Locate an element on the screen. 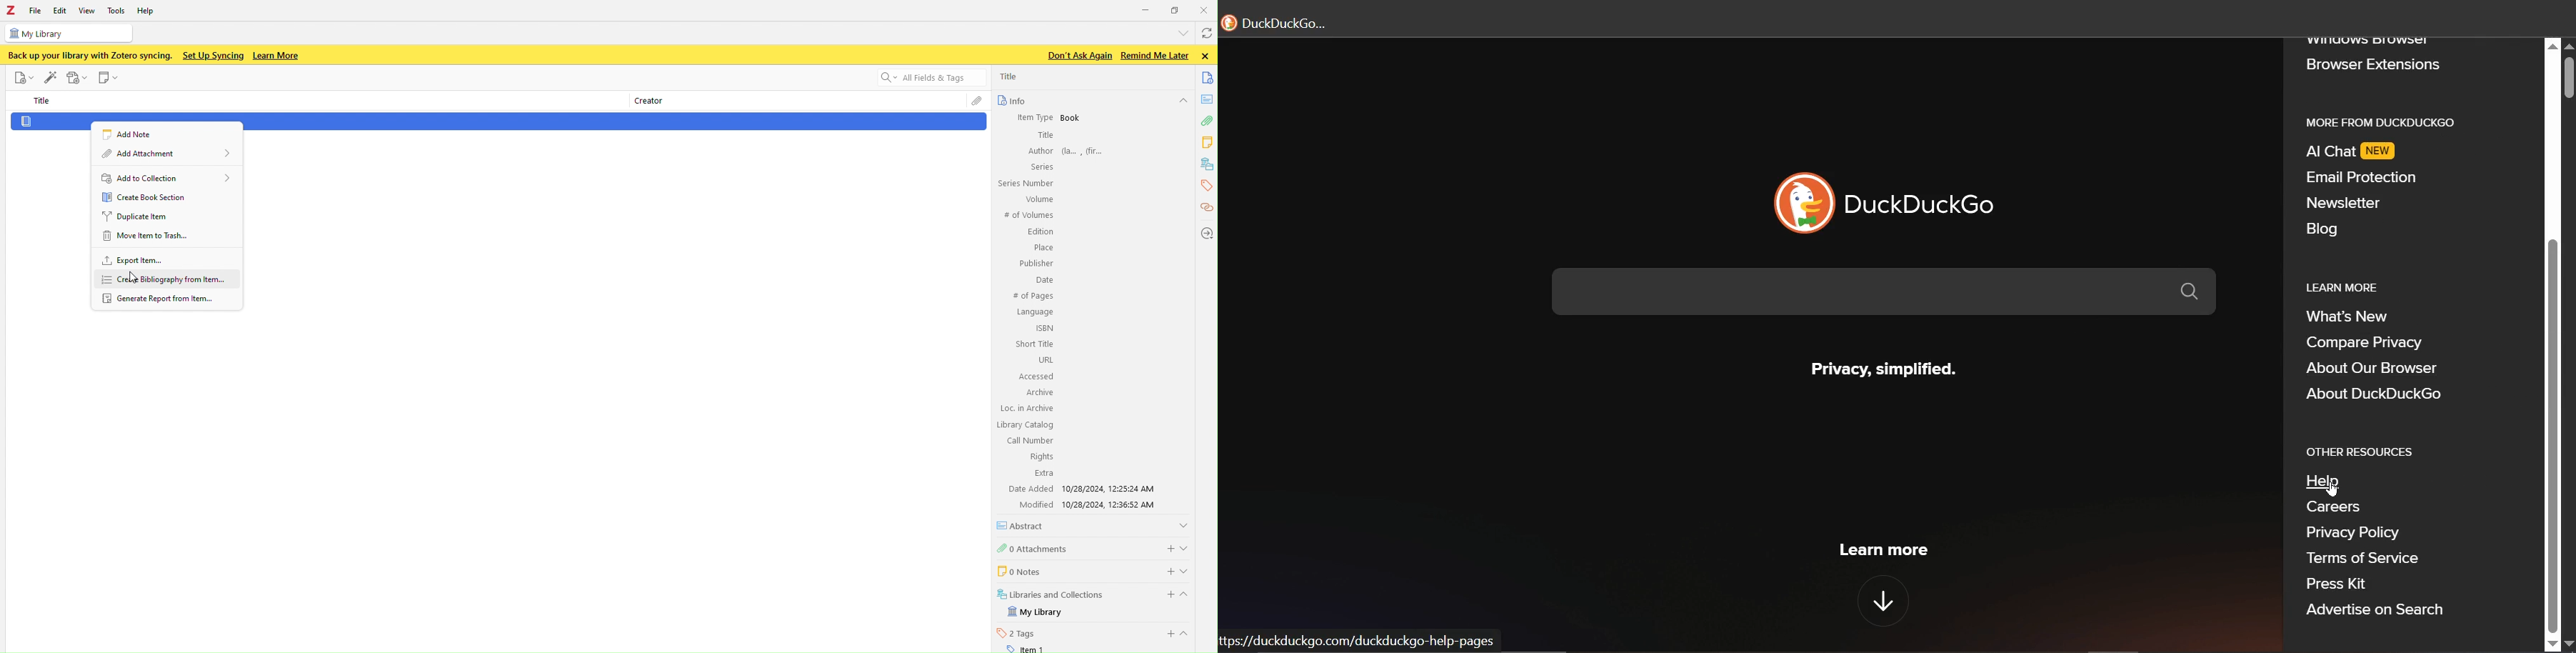 Image resolution: width=2576 pixels, height=672 pixels. attachment is located at coordinates (1206, 123).